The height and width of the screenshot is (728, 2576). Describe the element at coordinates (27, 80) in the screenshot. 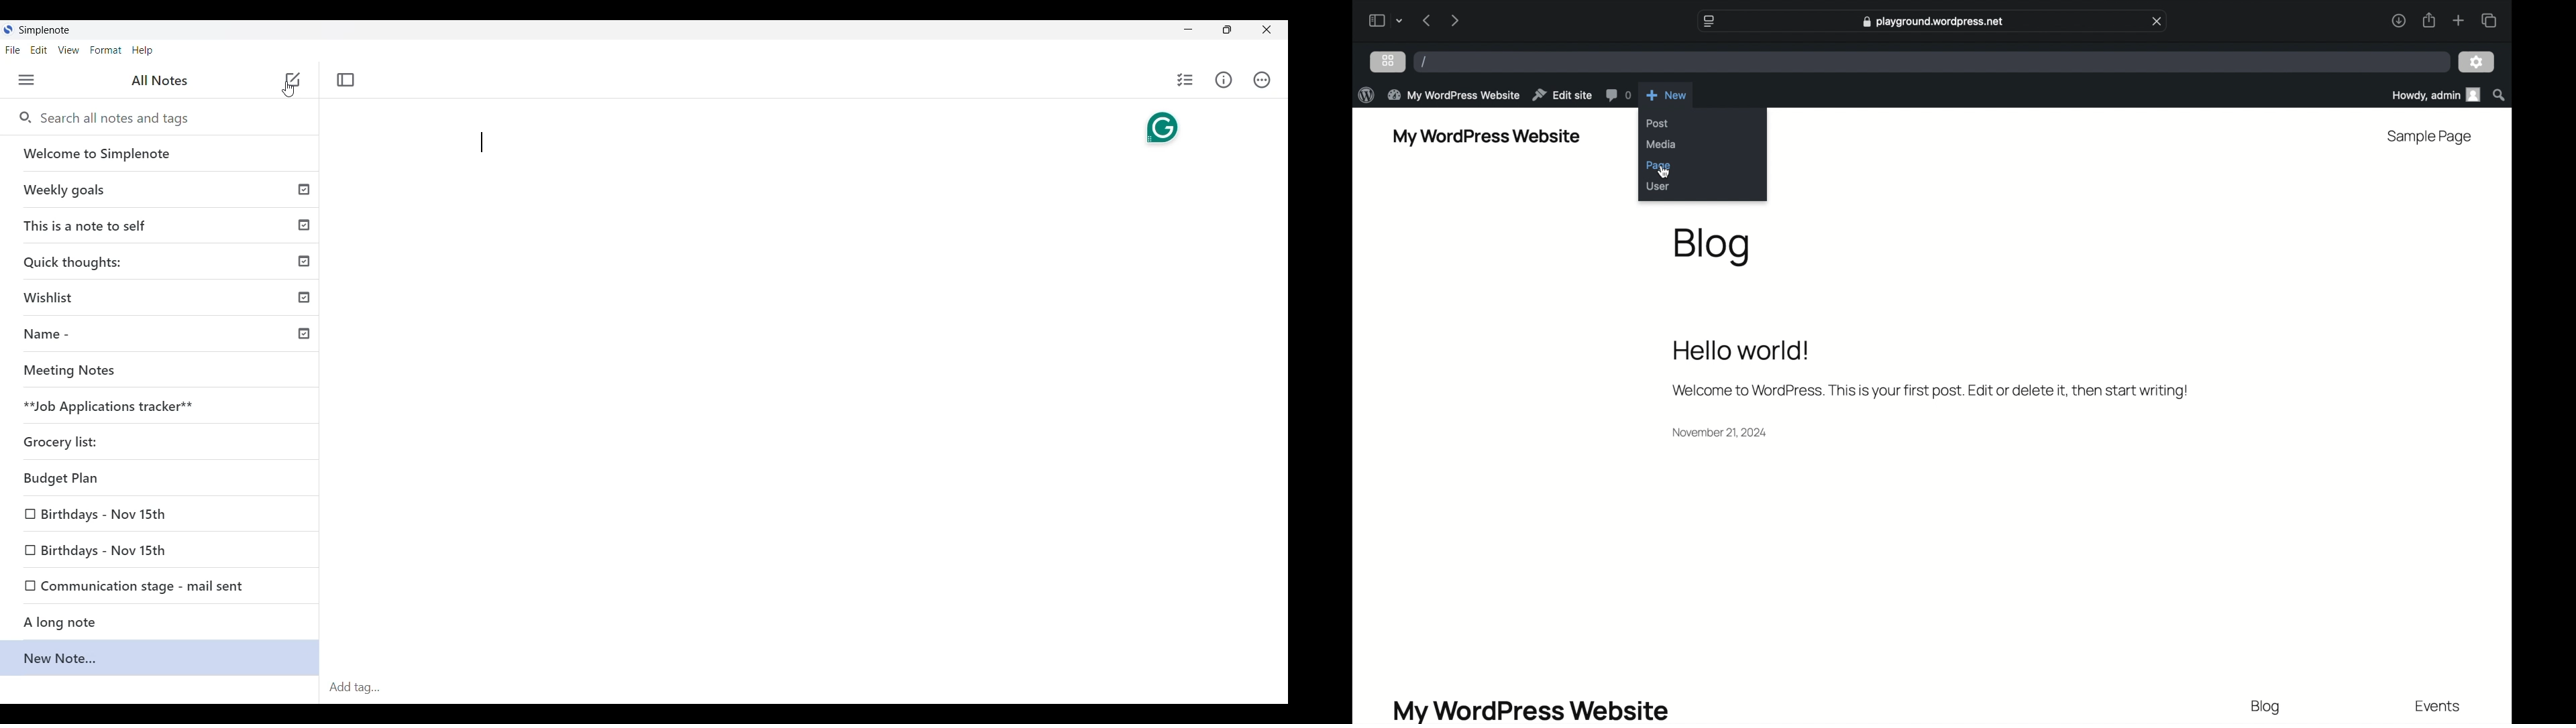

I see `Menu` at that location.